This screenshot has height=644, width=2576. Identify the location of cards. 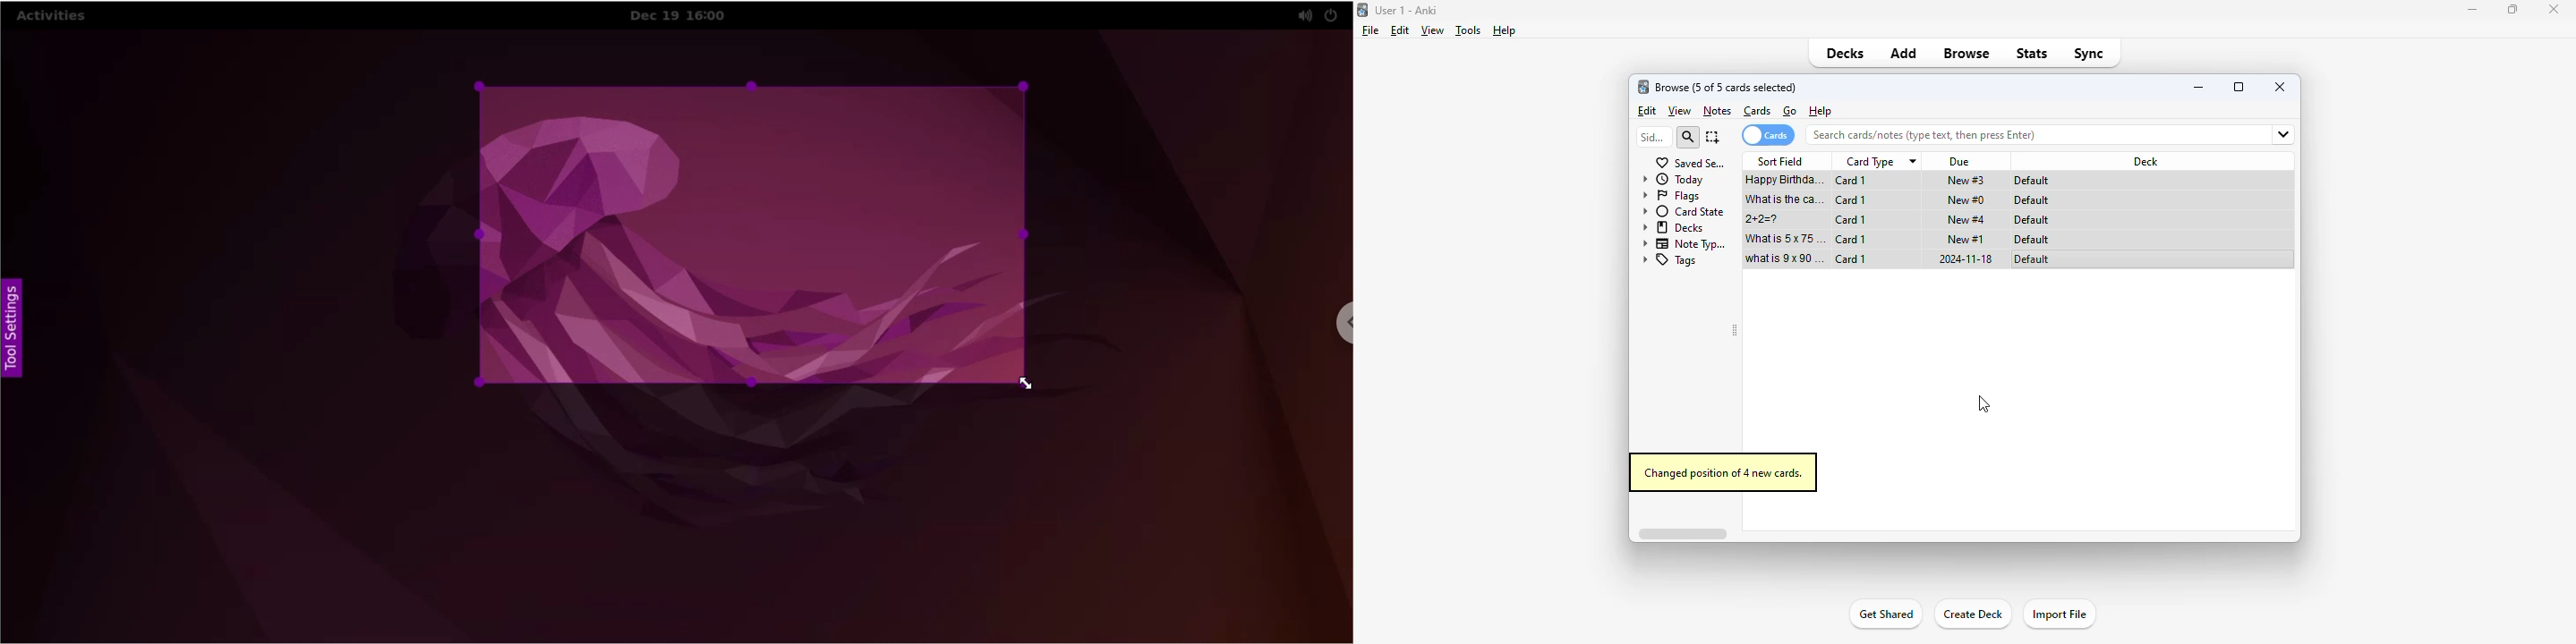
(1768, 135).